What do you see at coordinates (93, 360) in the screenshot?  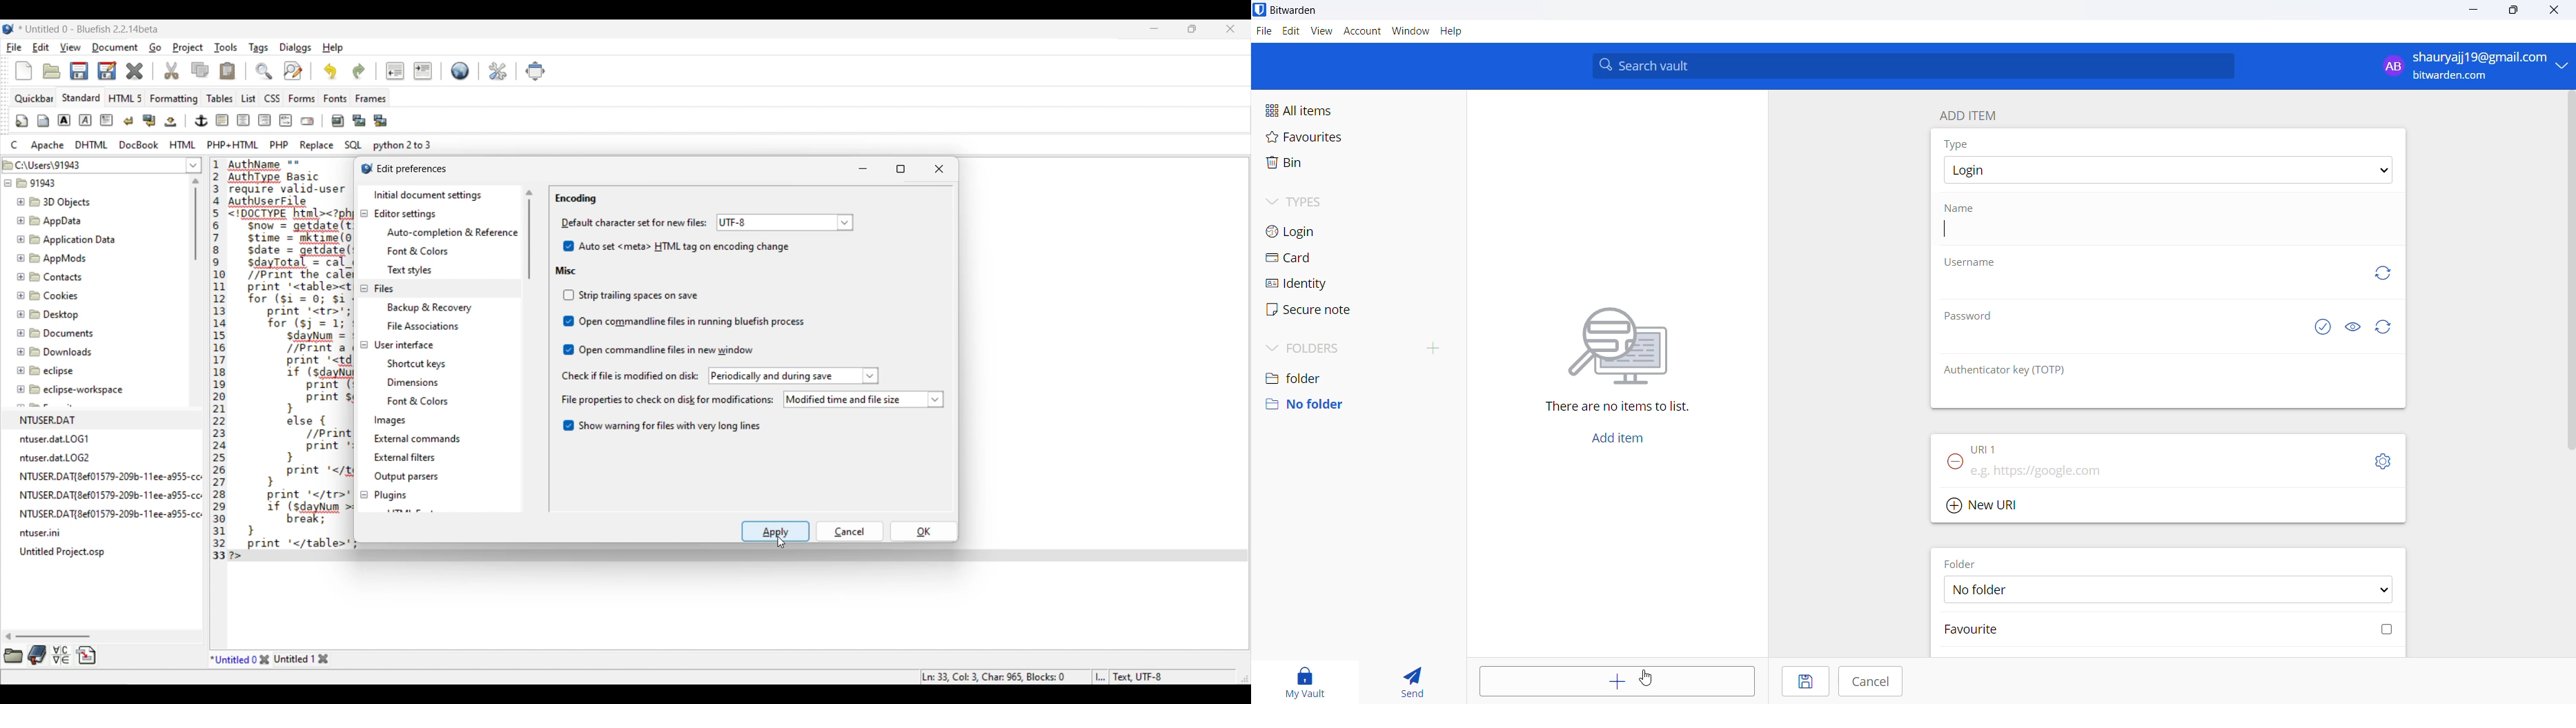 I see `File explorer` at bounding box center [93, 360].